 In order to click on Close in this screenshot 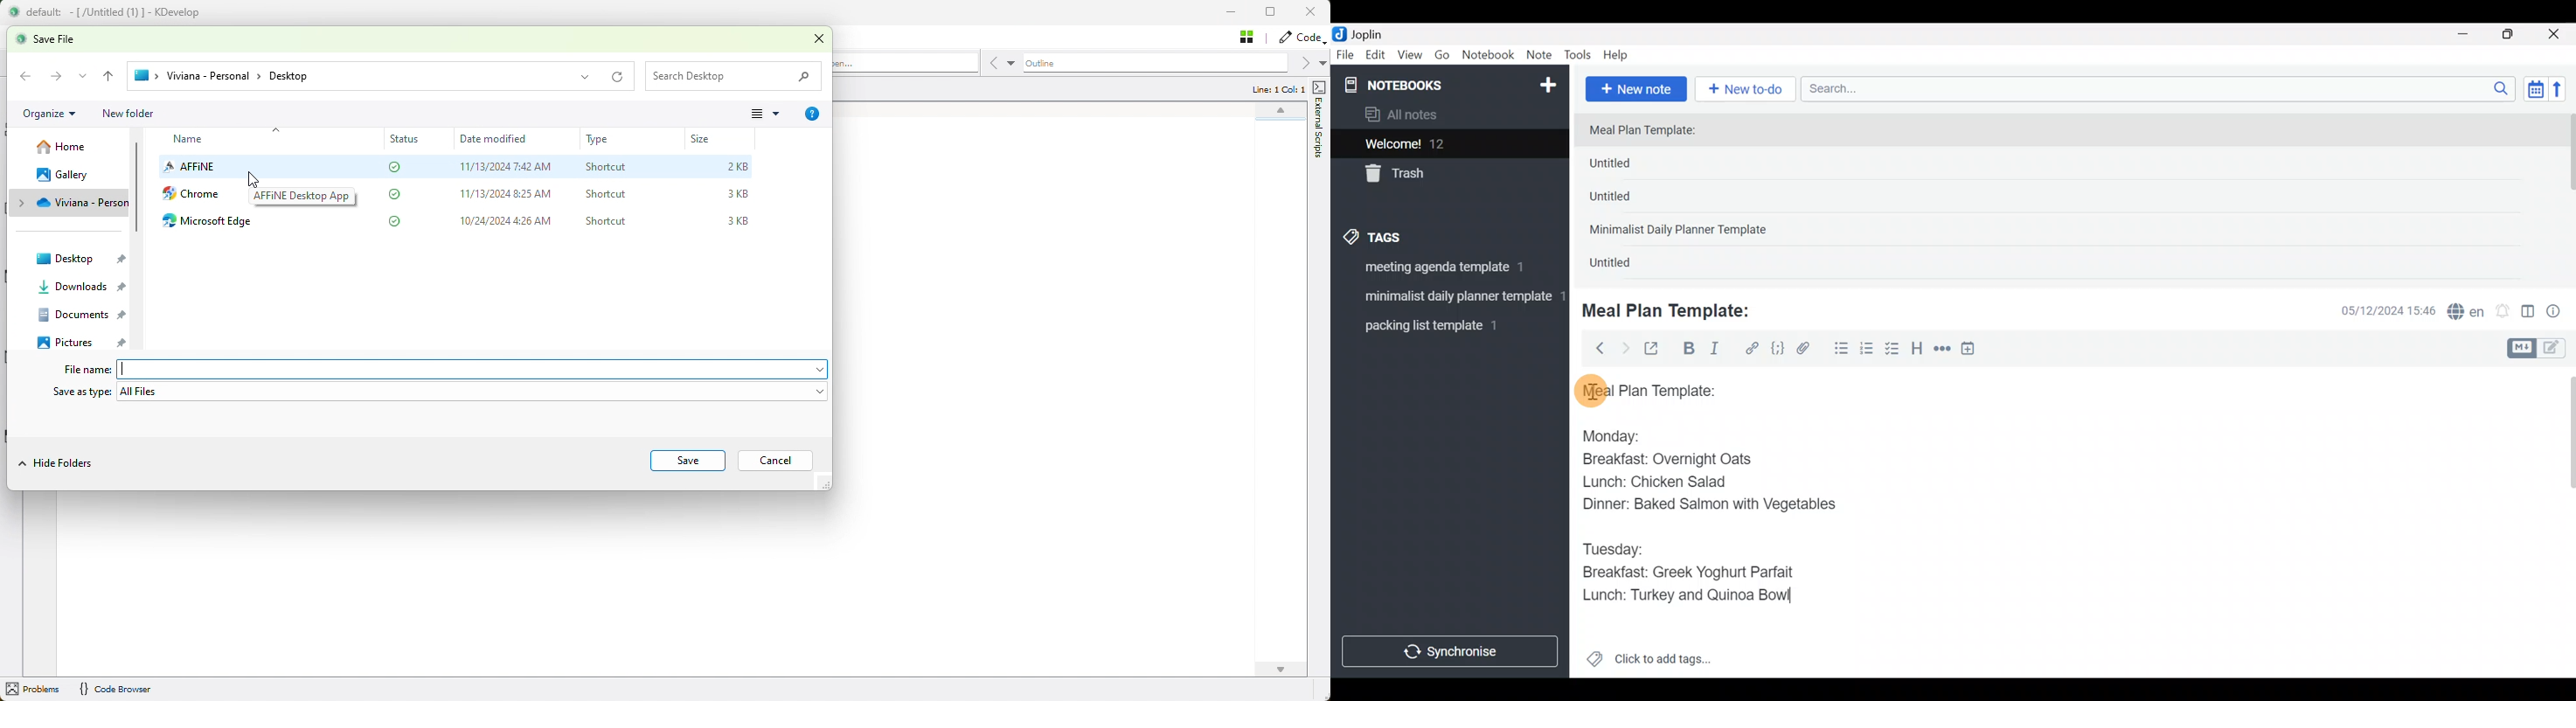, I will do `click(2557, 35)`.